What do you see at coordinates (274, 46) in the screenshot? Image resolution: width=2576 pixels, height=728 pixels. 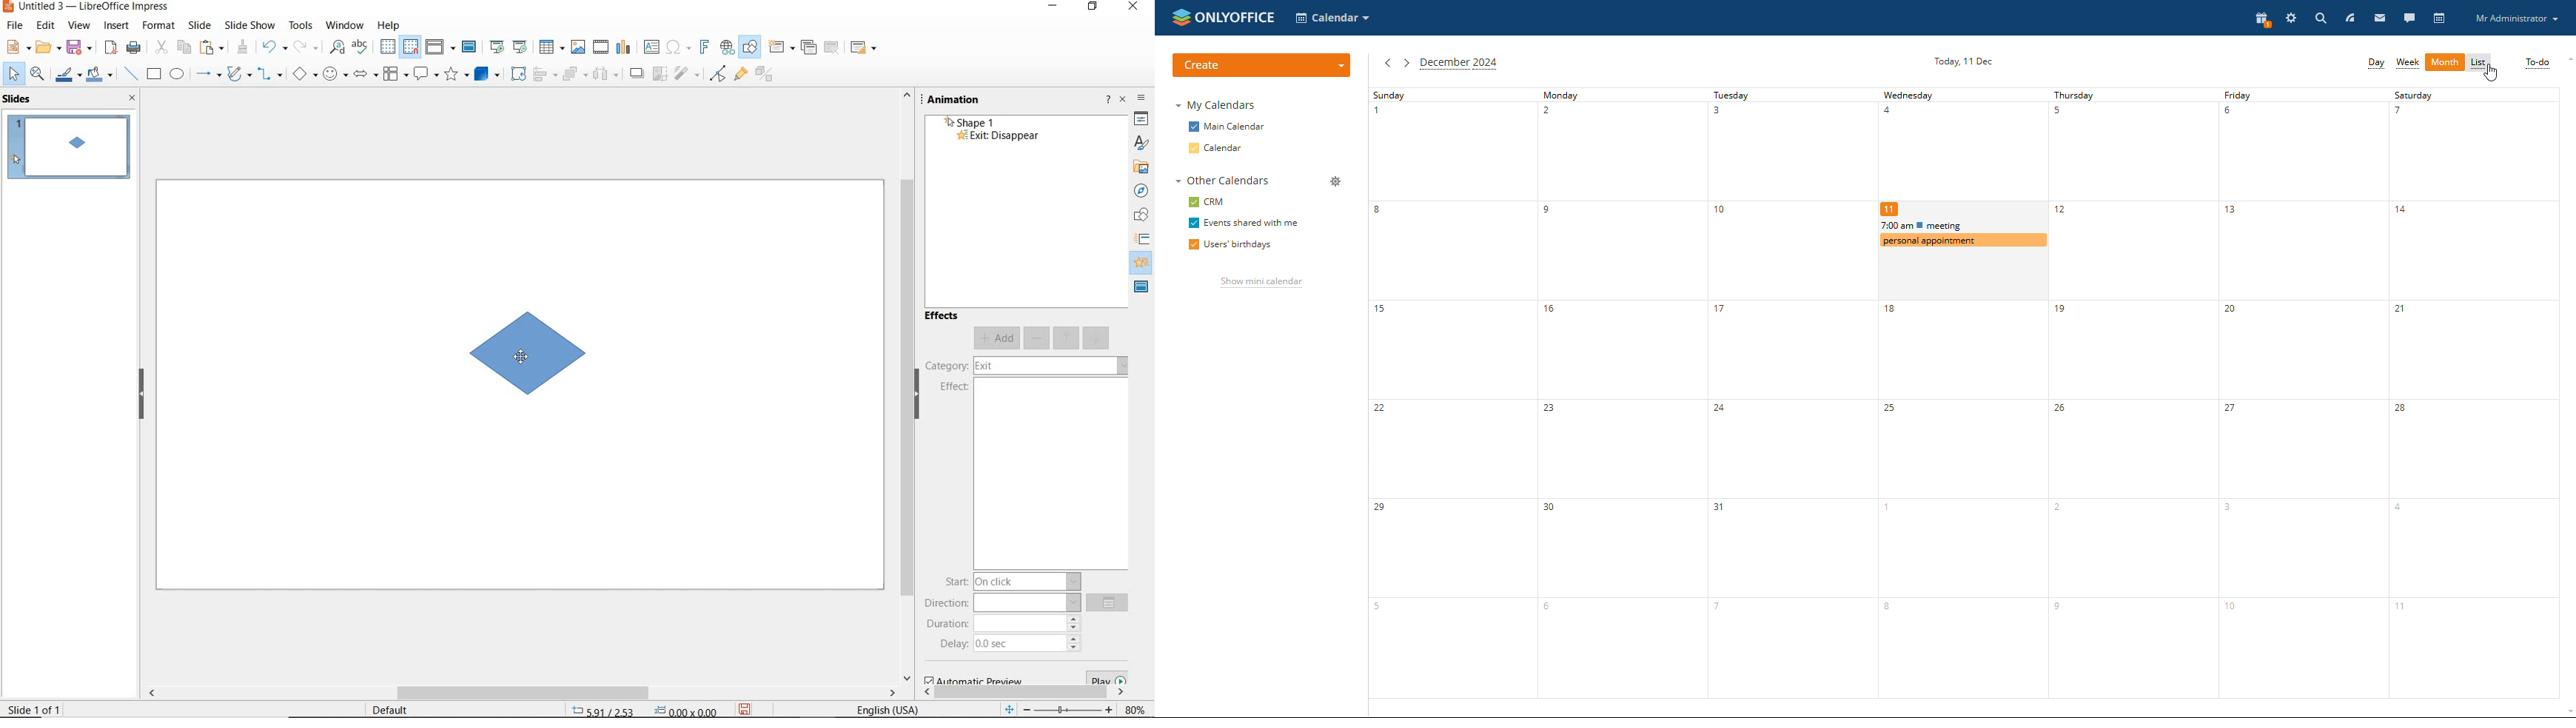 I see `undo` at bounding box center [274, 46].